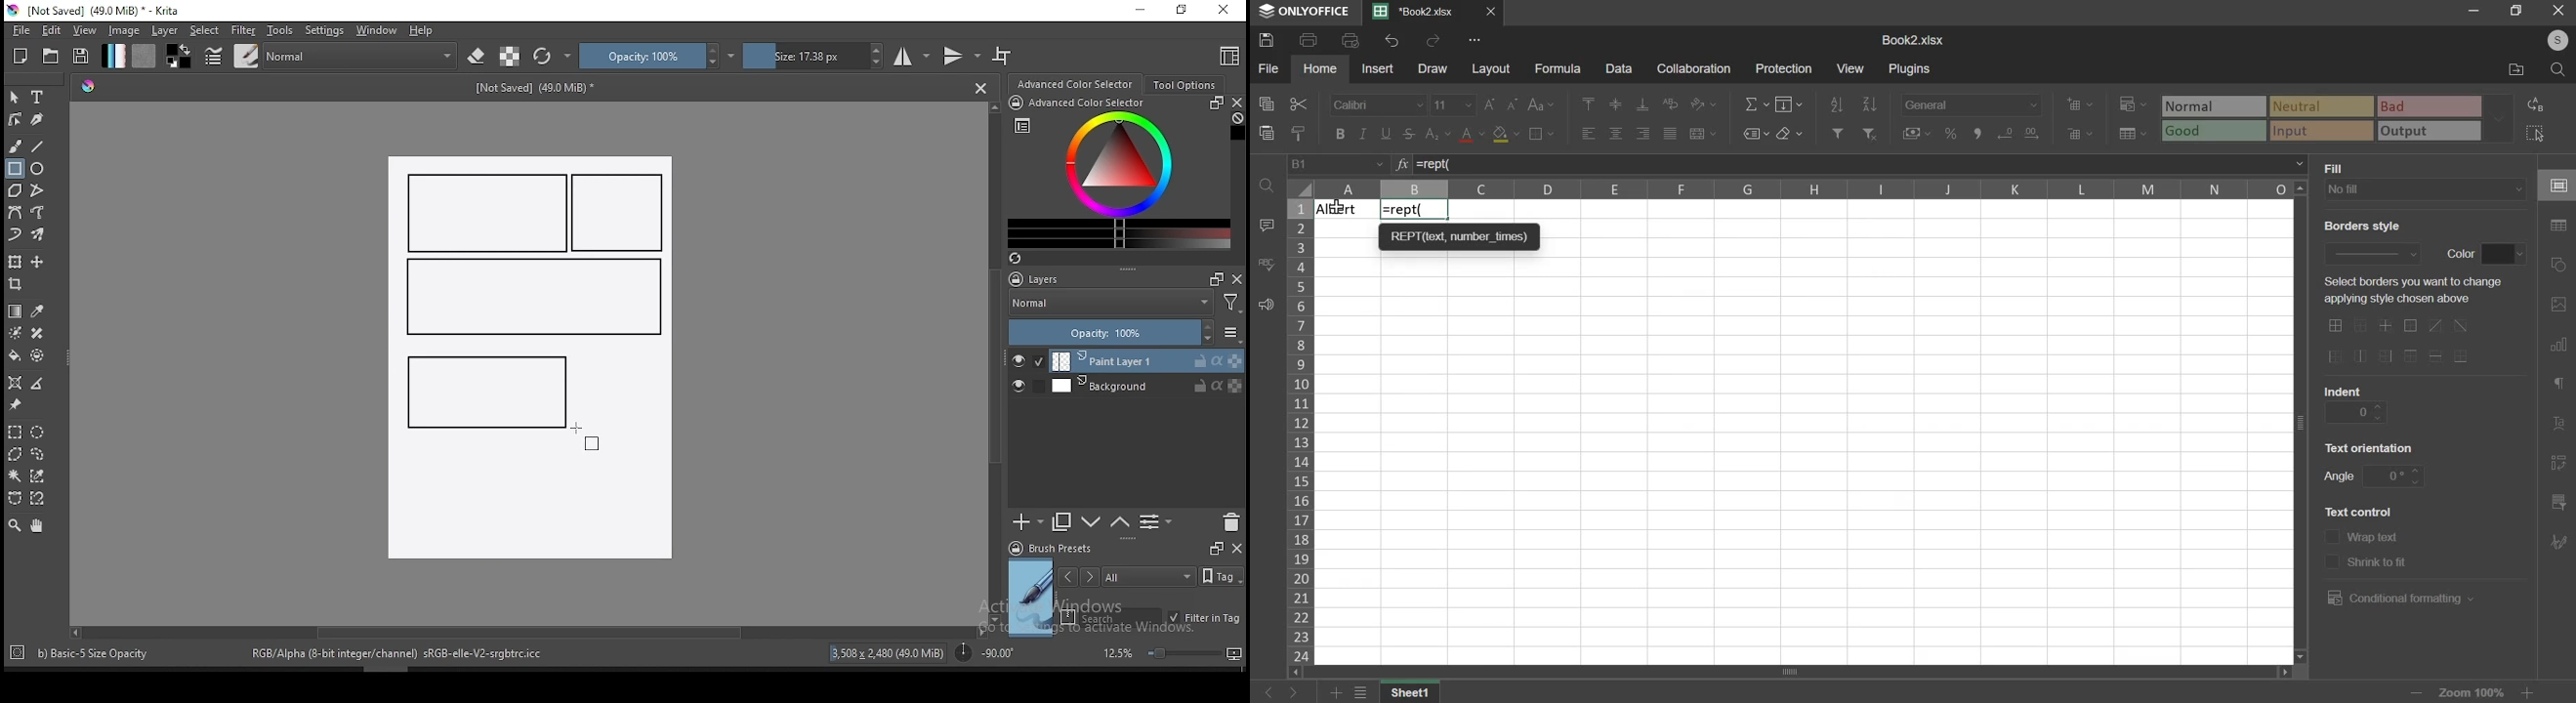  I want to click on FILL, so click(2342, 167).